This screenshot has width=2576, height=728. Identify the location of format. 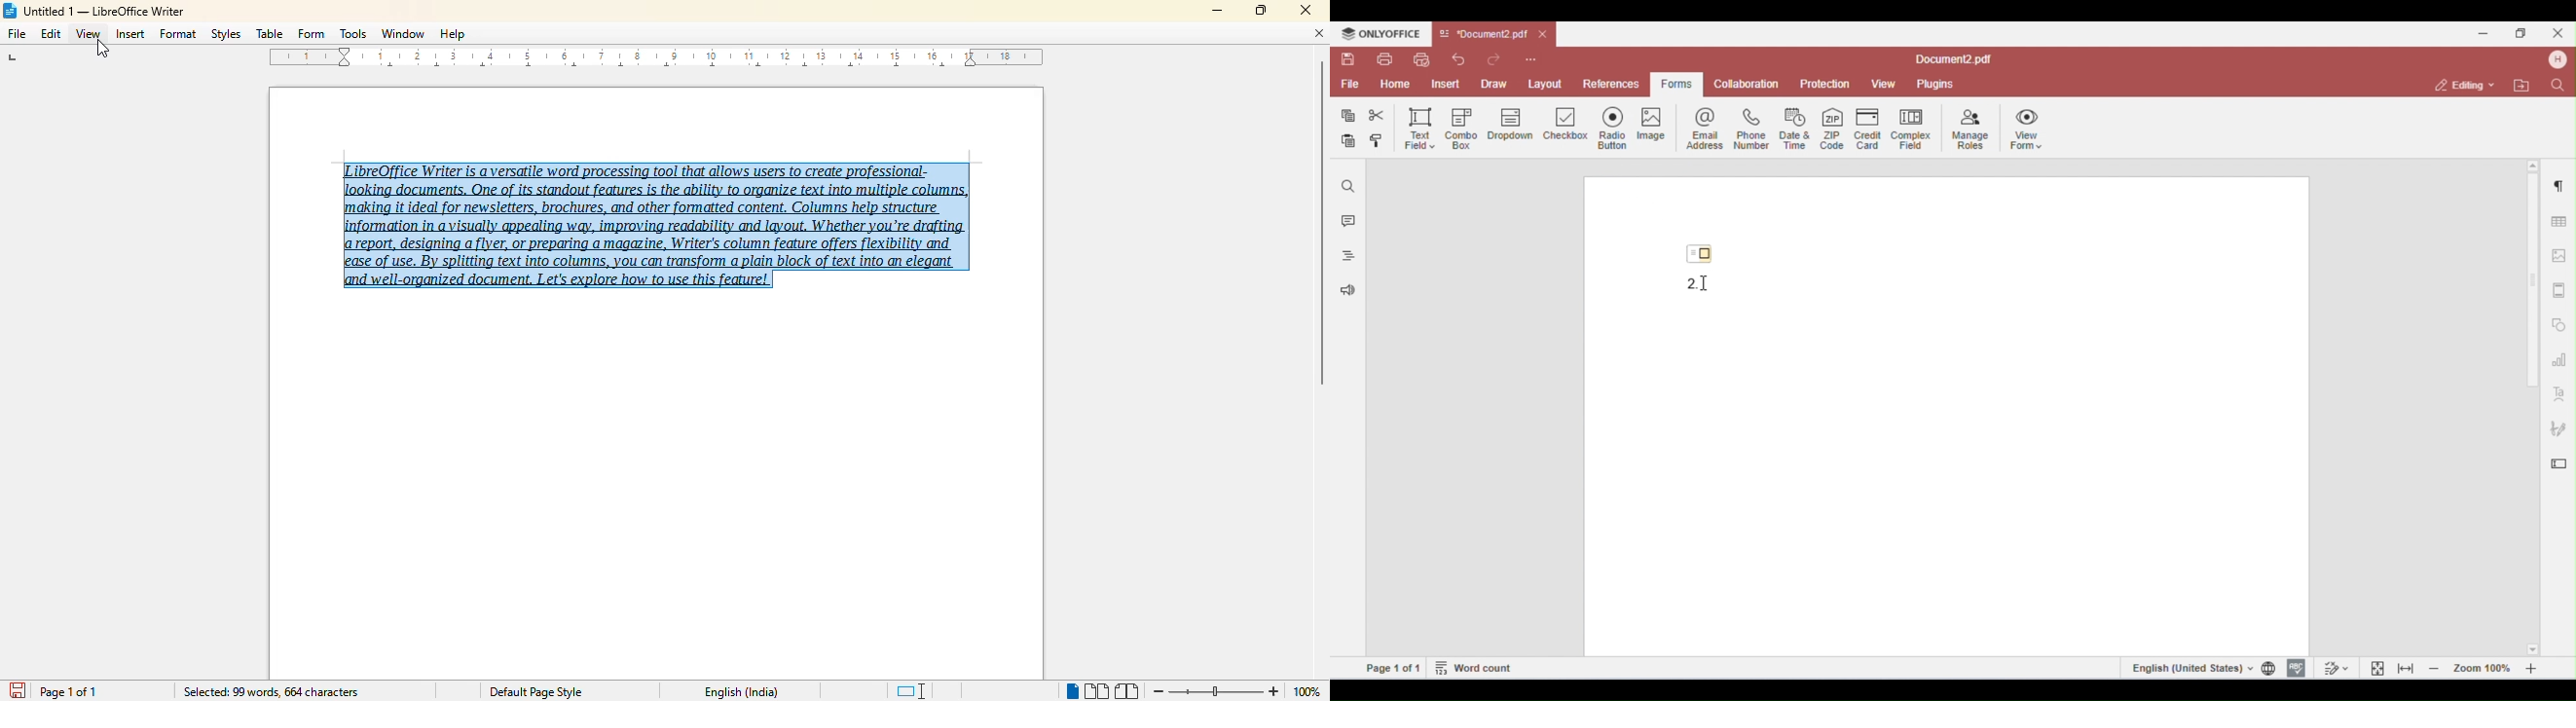
(178, 33).